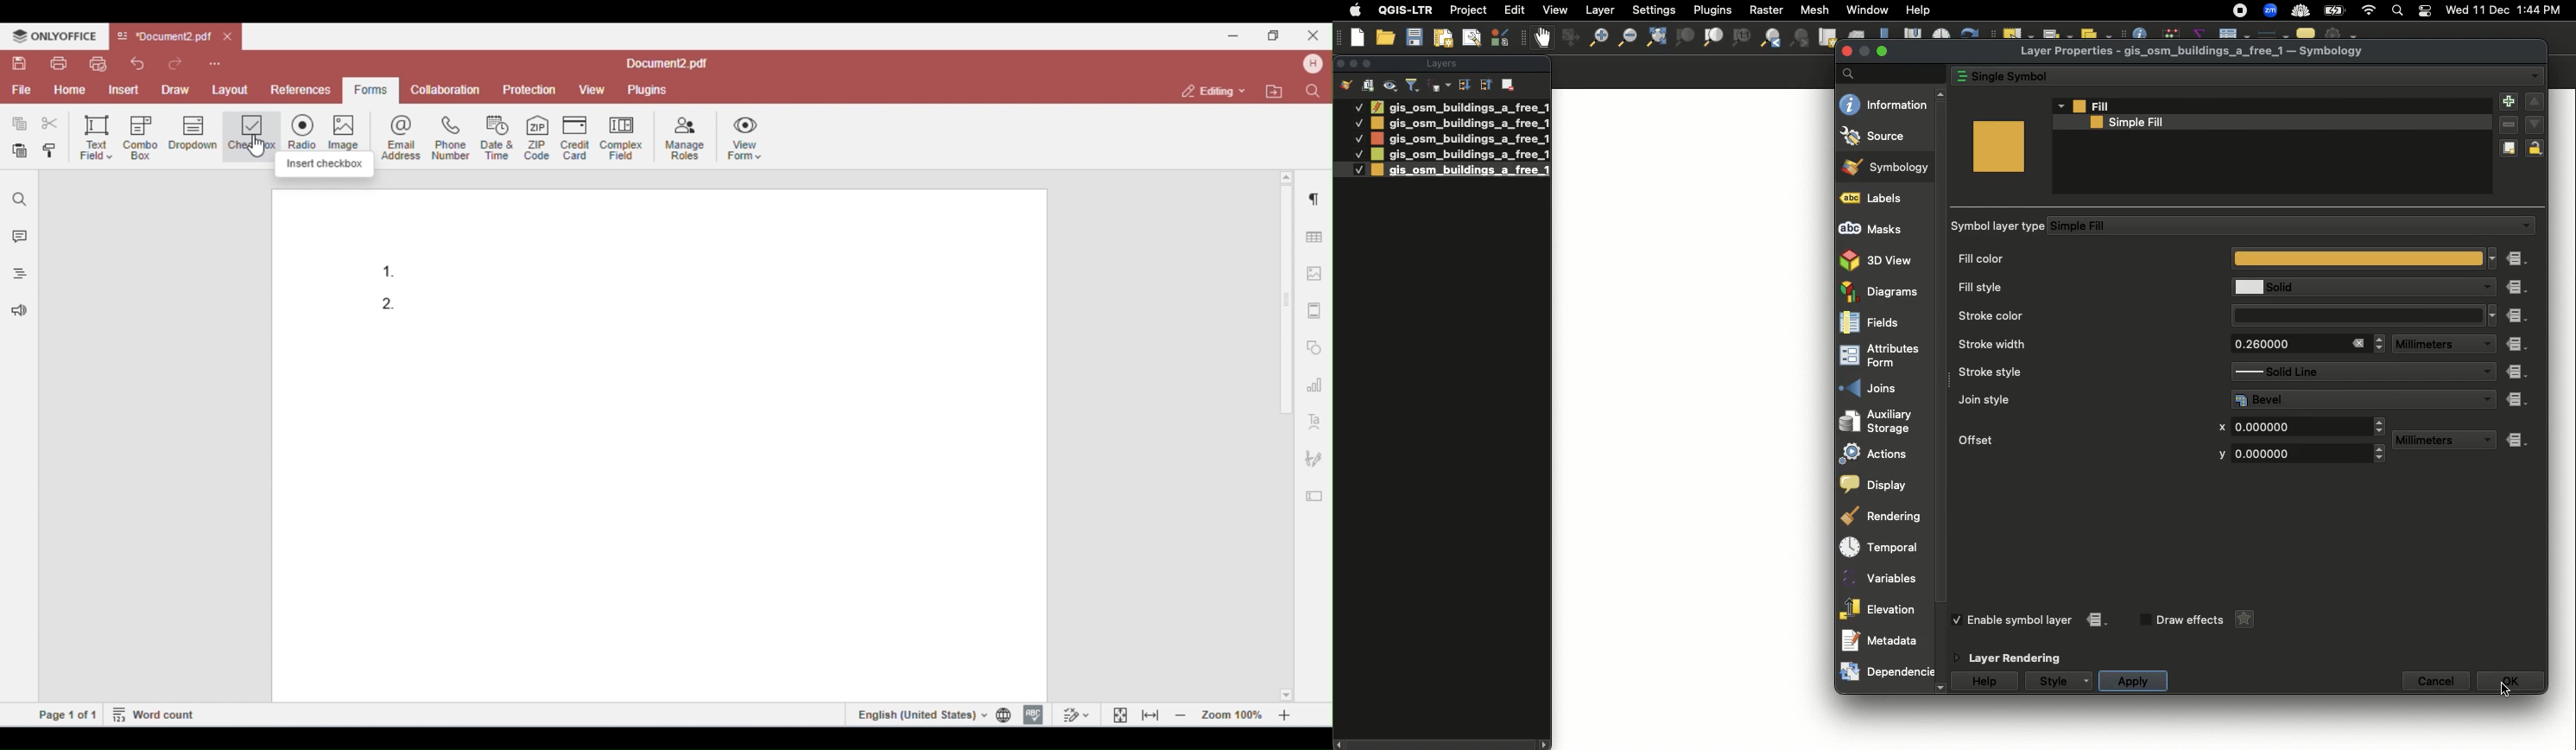 This screenshot has height=756, width=2576. I want to click on , so click(1340, 38).